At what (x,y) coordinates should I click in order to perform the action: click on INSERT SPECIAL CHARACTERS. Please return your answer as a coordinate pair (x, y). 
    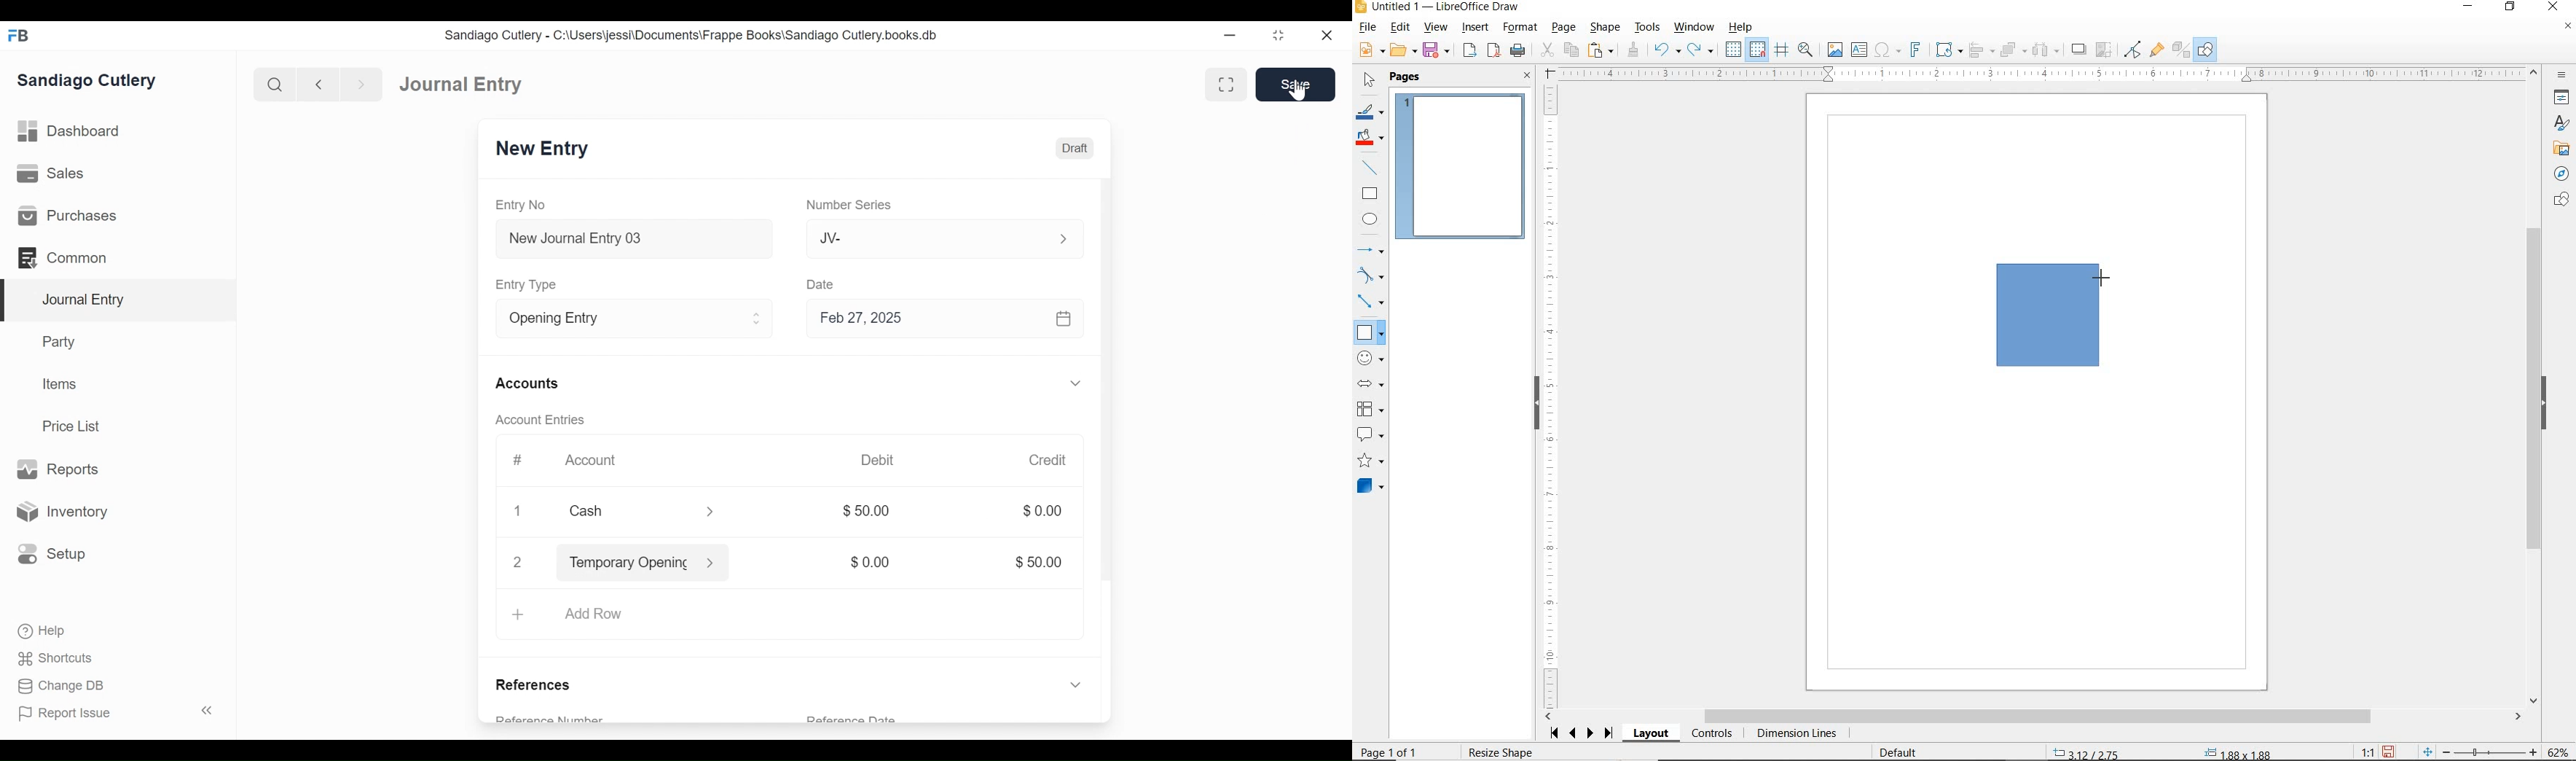
    Looking at the image, I should click on (1886, 50).